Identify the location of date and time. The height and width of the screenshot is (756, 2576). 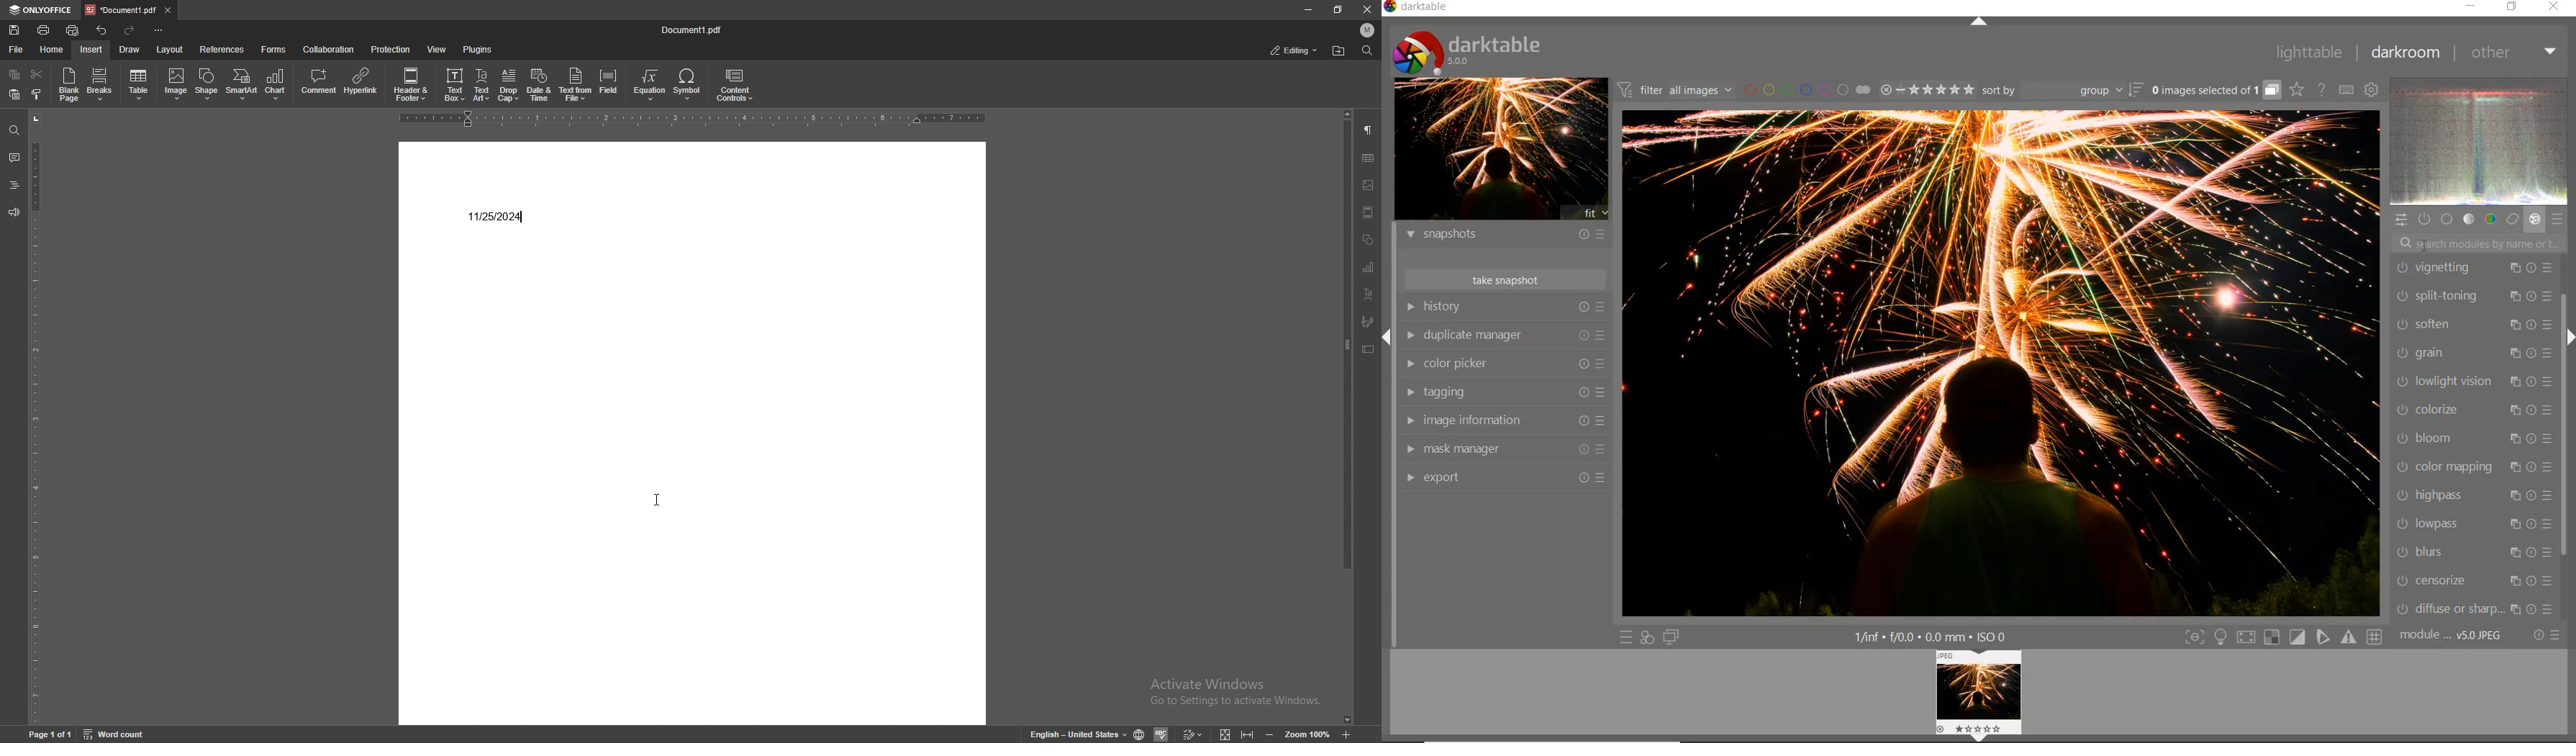
(539, 85).